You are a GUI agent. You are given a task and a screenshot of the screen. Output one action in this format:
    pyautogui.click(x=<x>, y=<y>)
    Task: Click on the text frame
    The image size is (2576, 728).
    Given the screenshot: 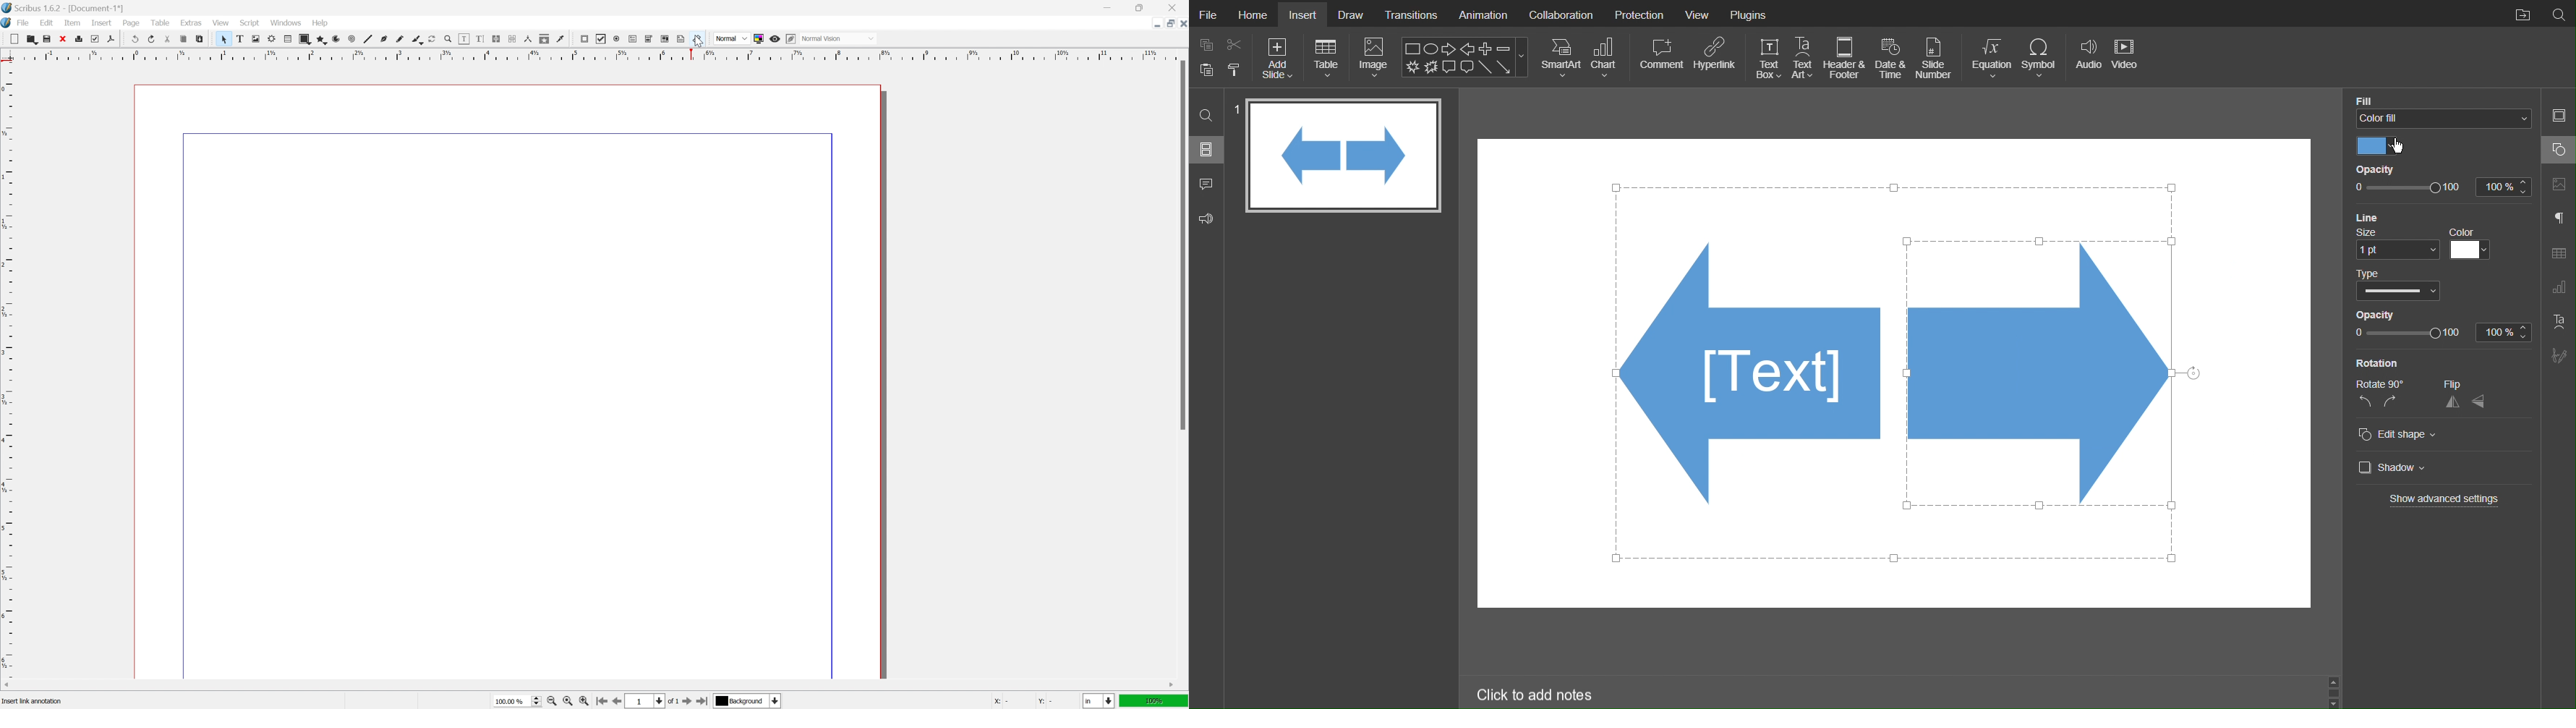 What is the action you would take?
    pyautogui.click(x=239, y=39)
    